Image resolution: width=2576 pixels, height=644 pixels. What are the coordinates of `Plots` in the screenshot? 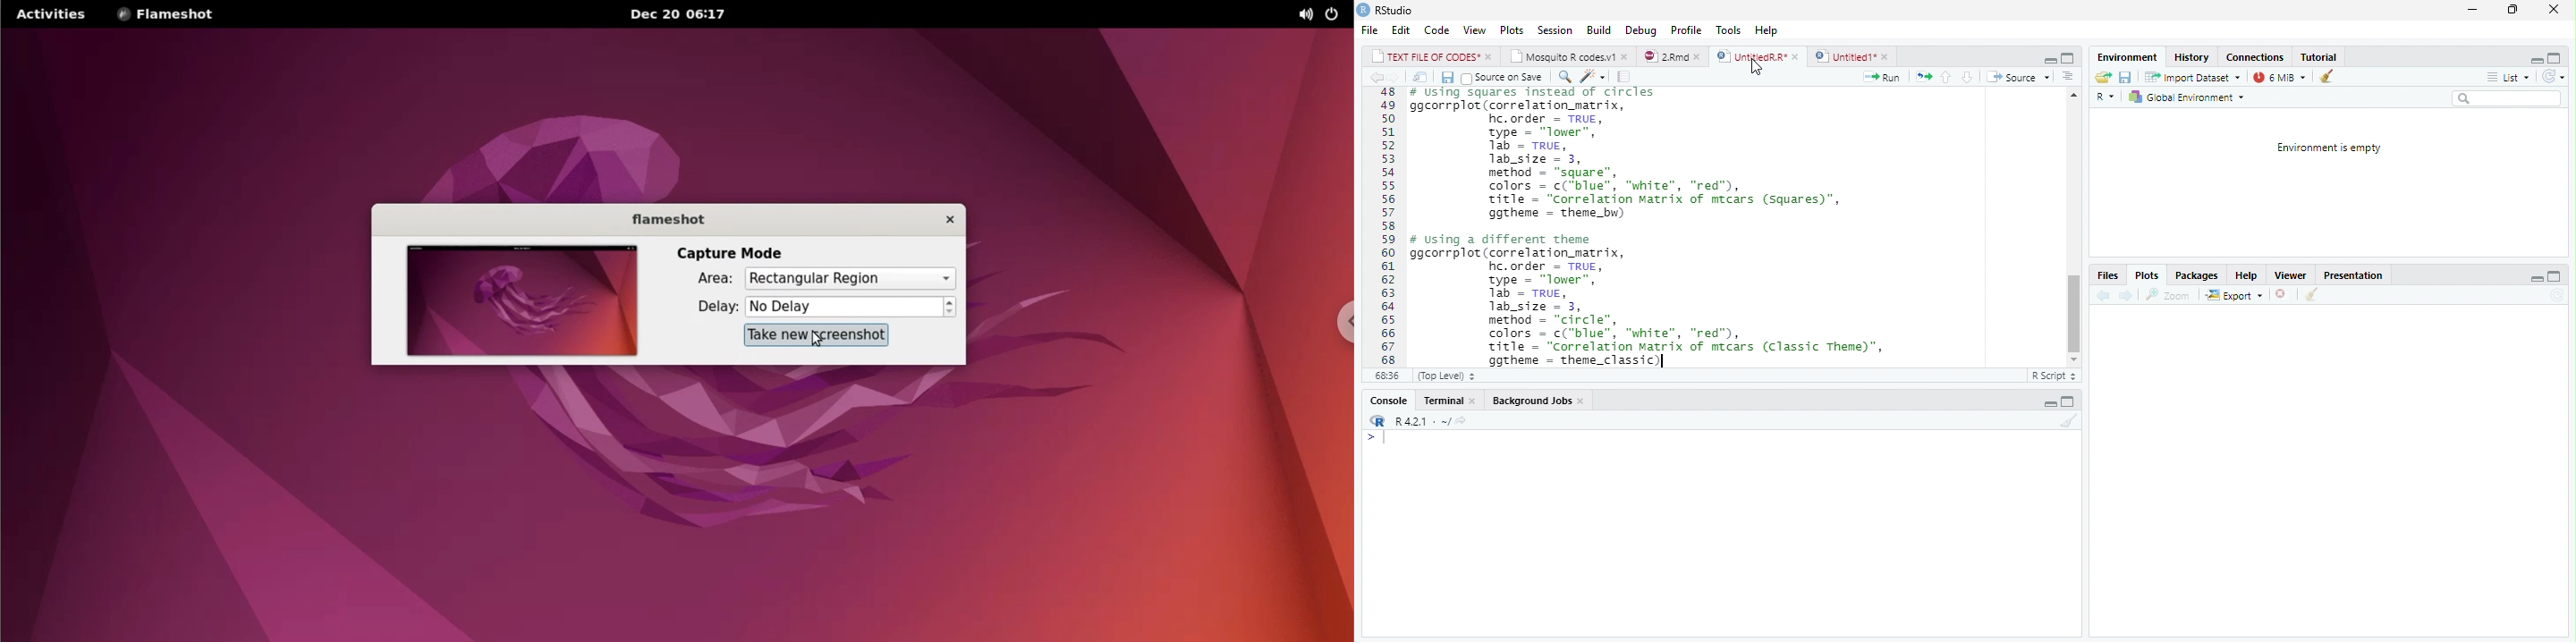 It's located at (1512, 30).